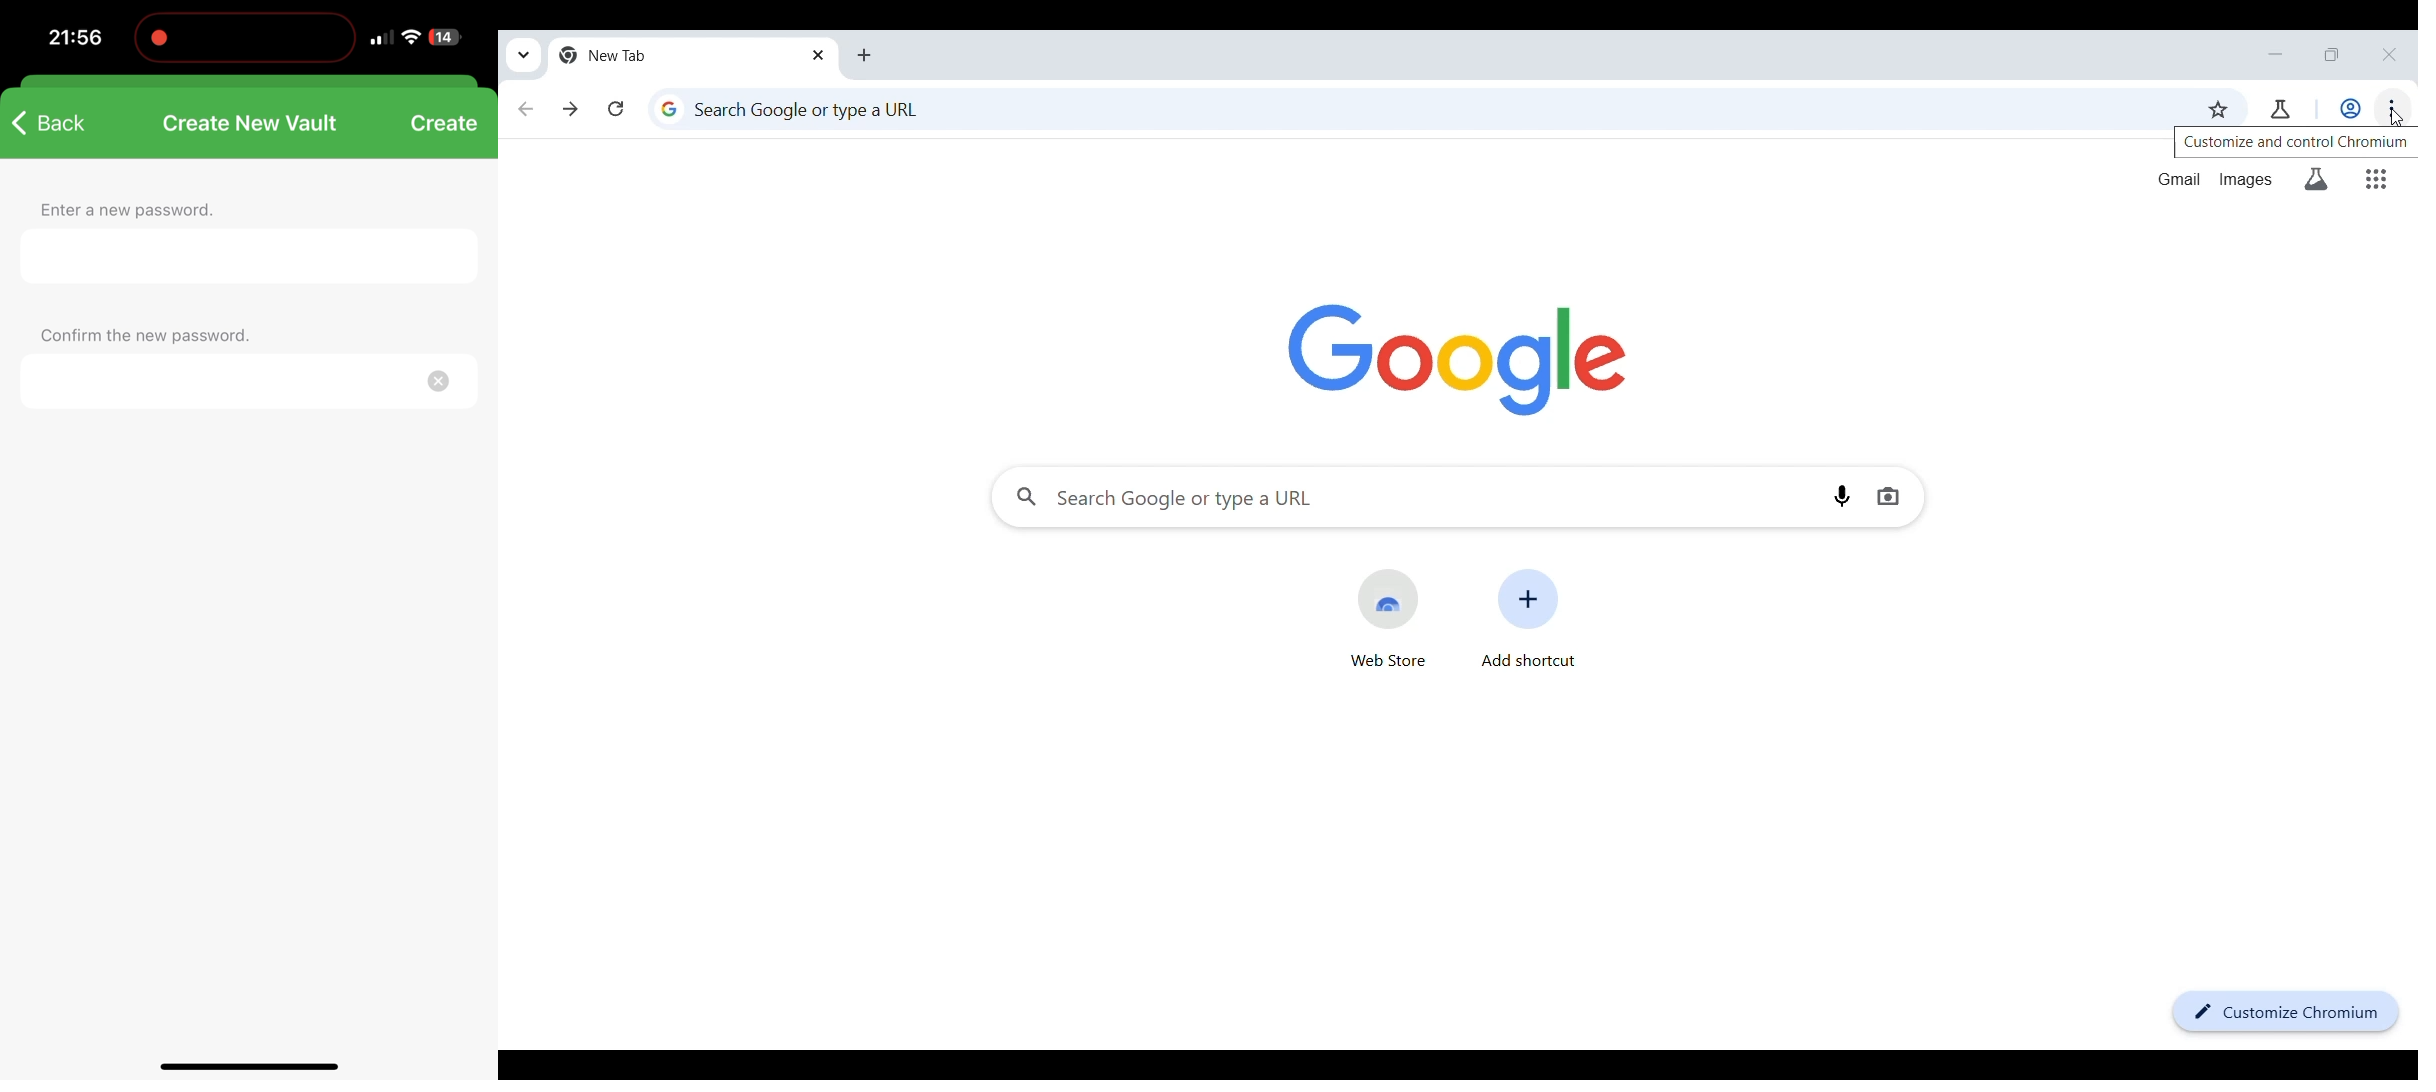  Describe the element at coordinates (570, 109) in the screenshot. I see `Go forward` at that location.